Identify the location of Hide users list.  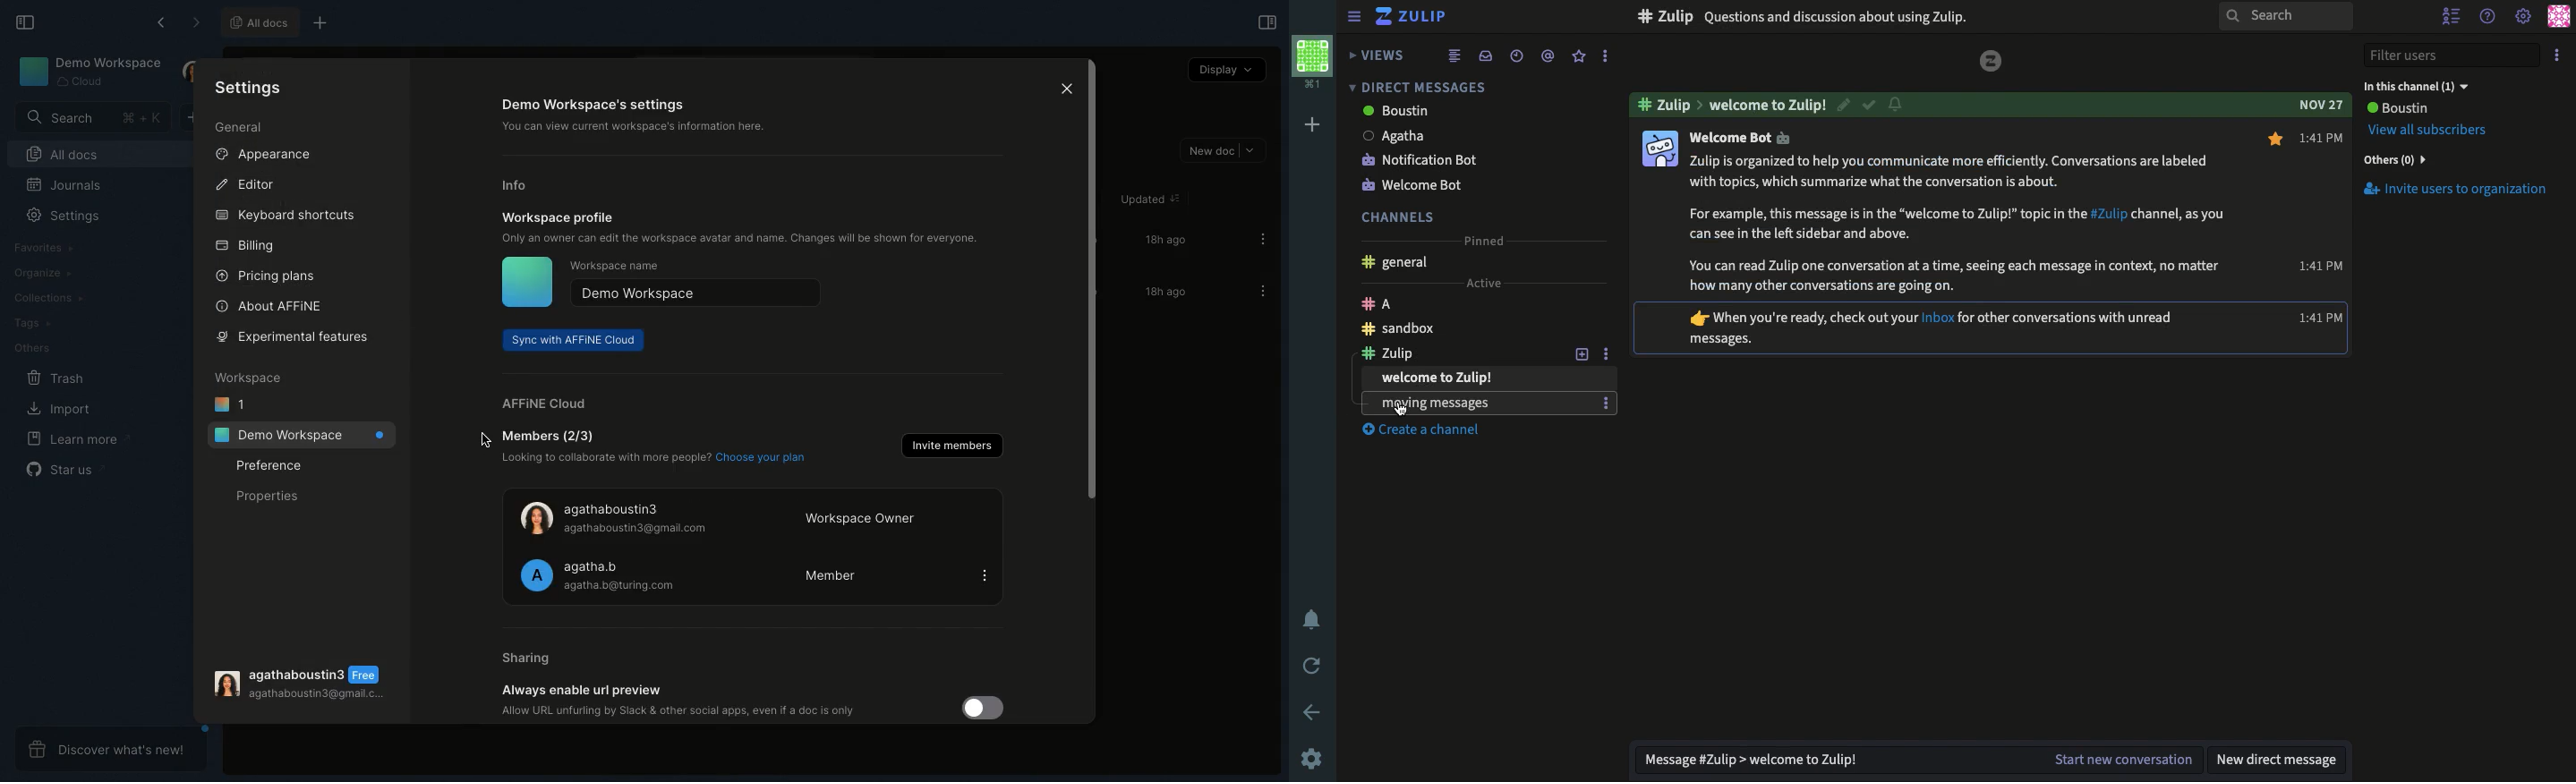
(2453, 18).